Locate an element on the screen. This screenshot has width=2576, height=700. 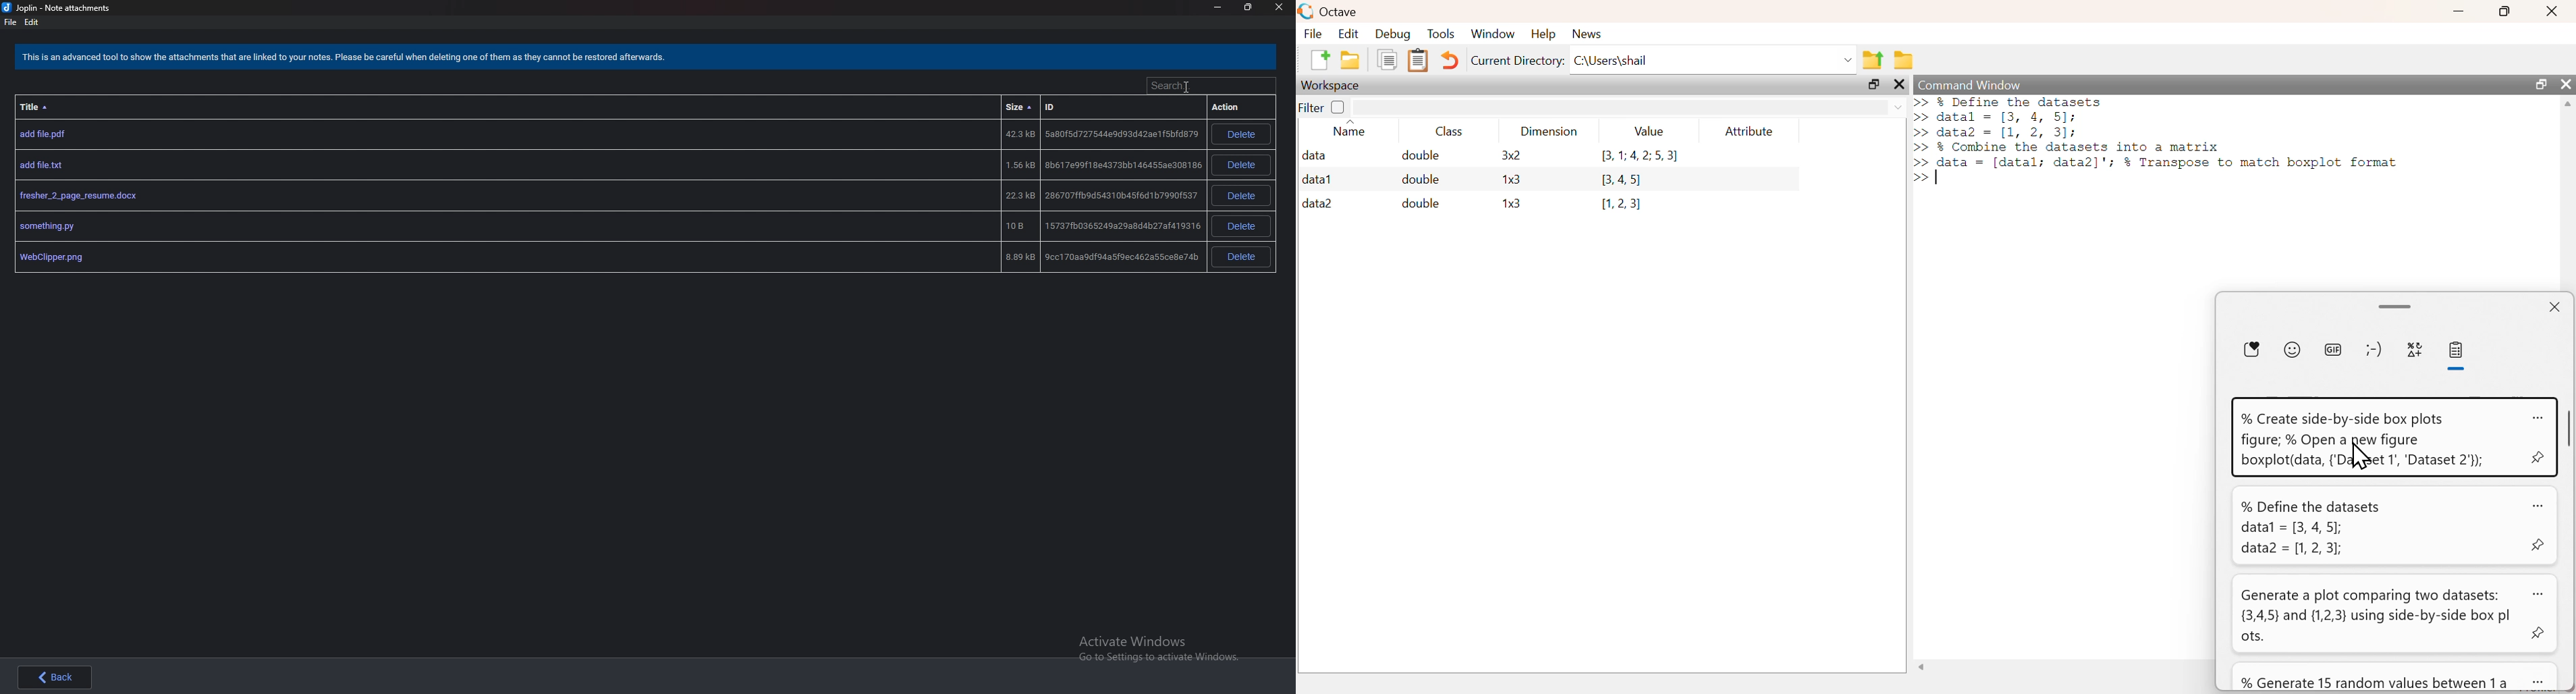
Resize is located at coordinates (1246, 7).